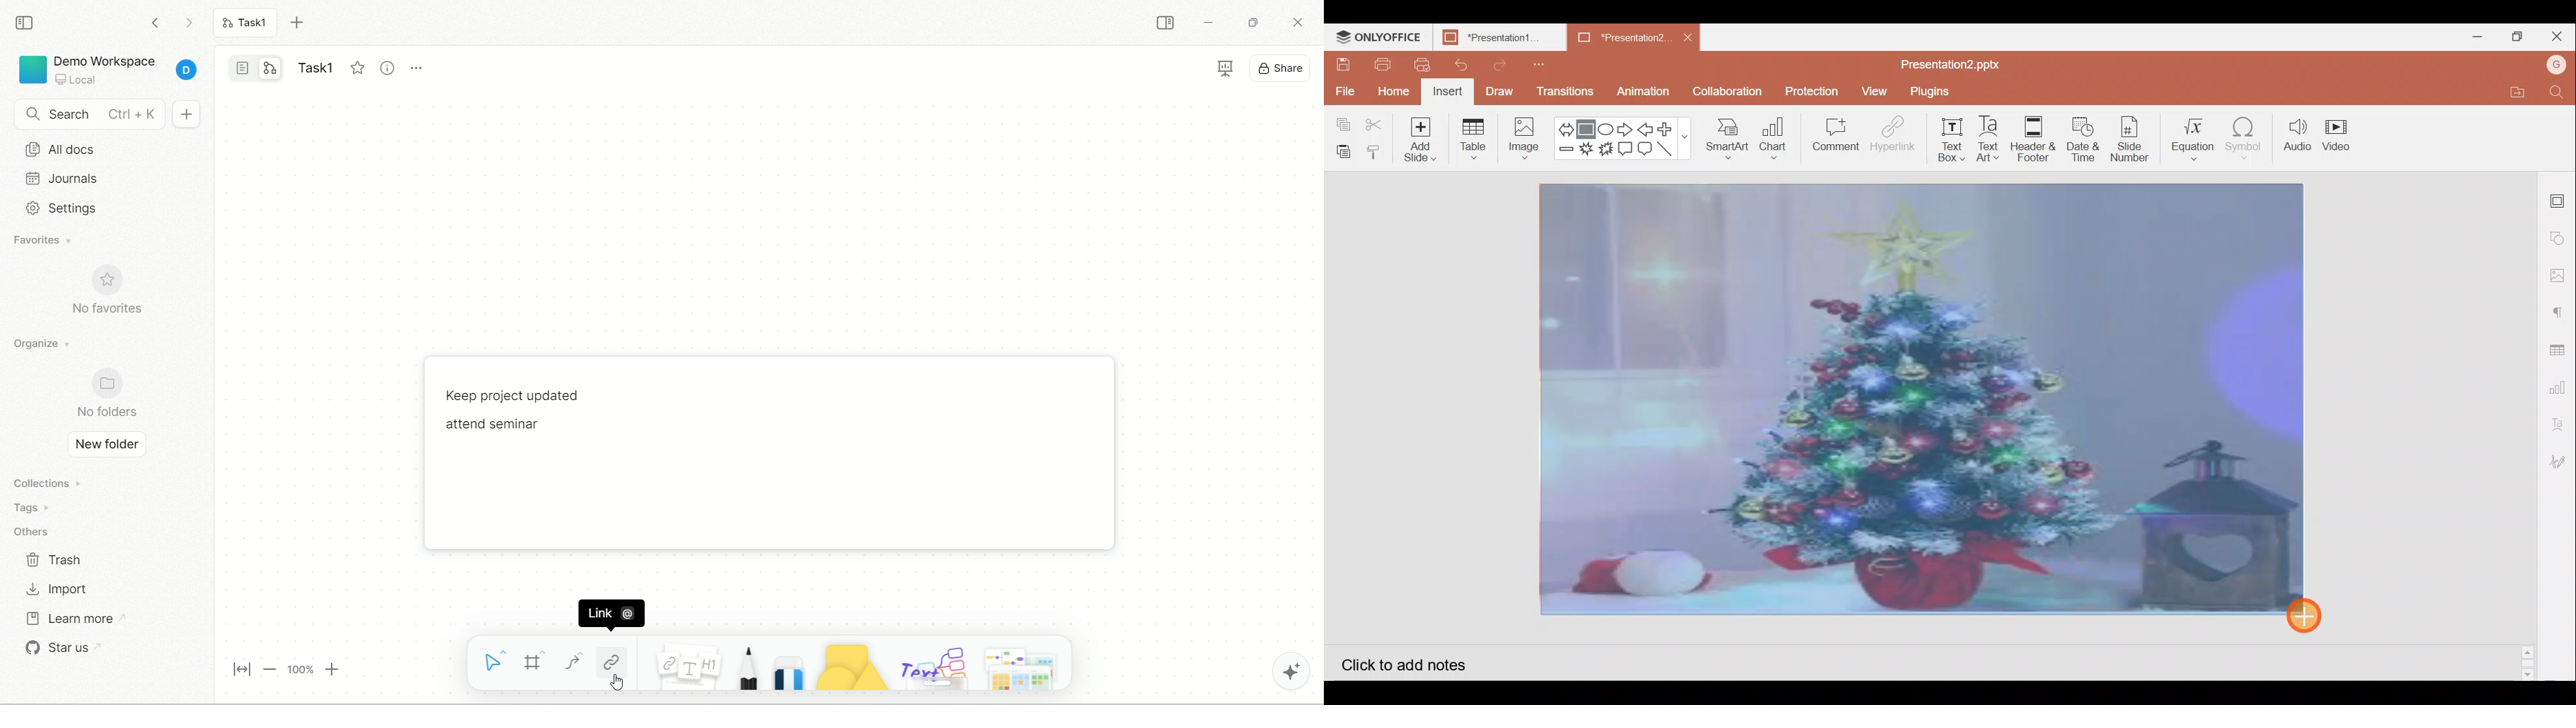  Describe the element at coordinates (1394, 90) in the screenshot. I see `Home` at that location.